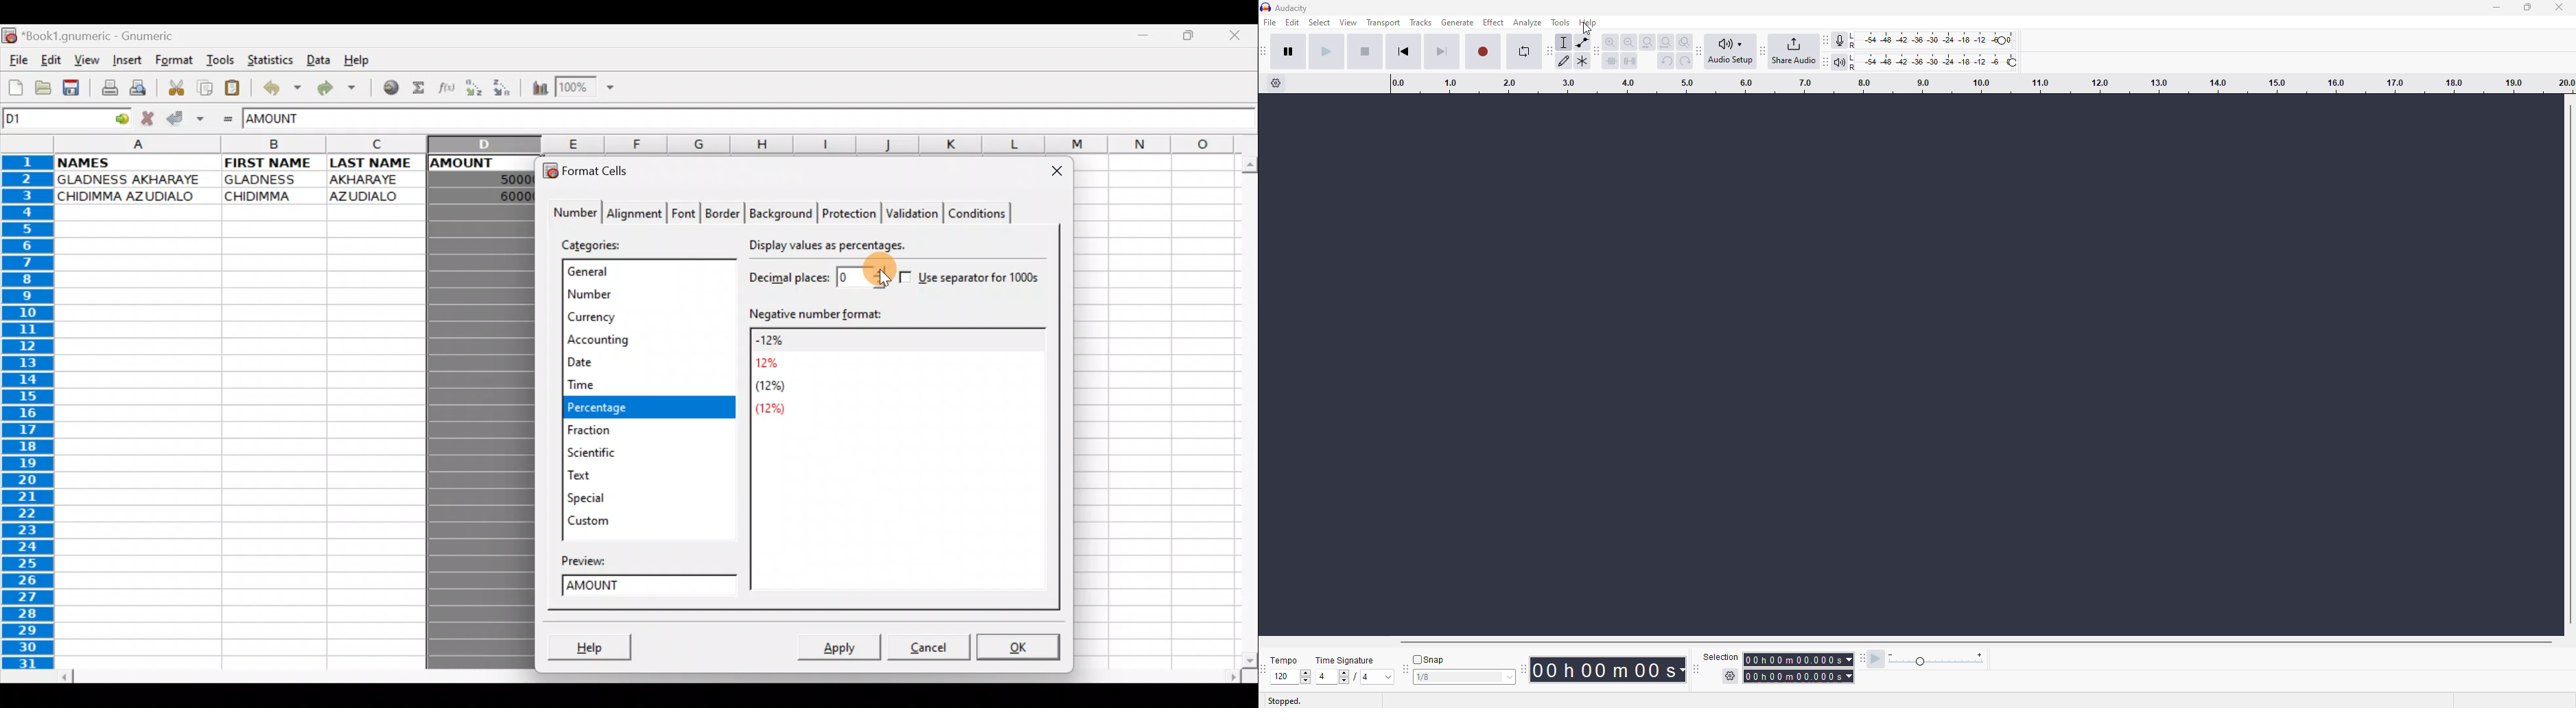 This screenshot has height=728, width=2576. What do you see at coordinates (1584, 64) in the screenshot?
I see `multi tool` at bounding box center [1584, 64].